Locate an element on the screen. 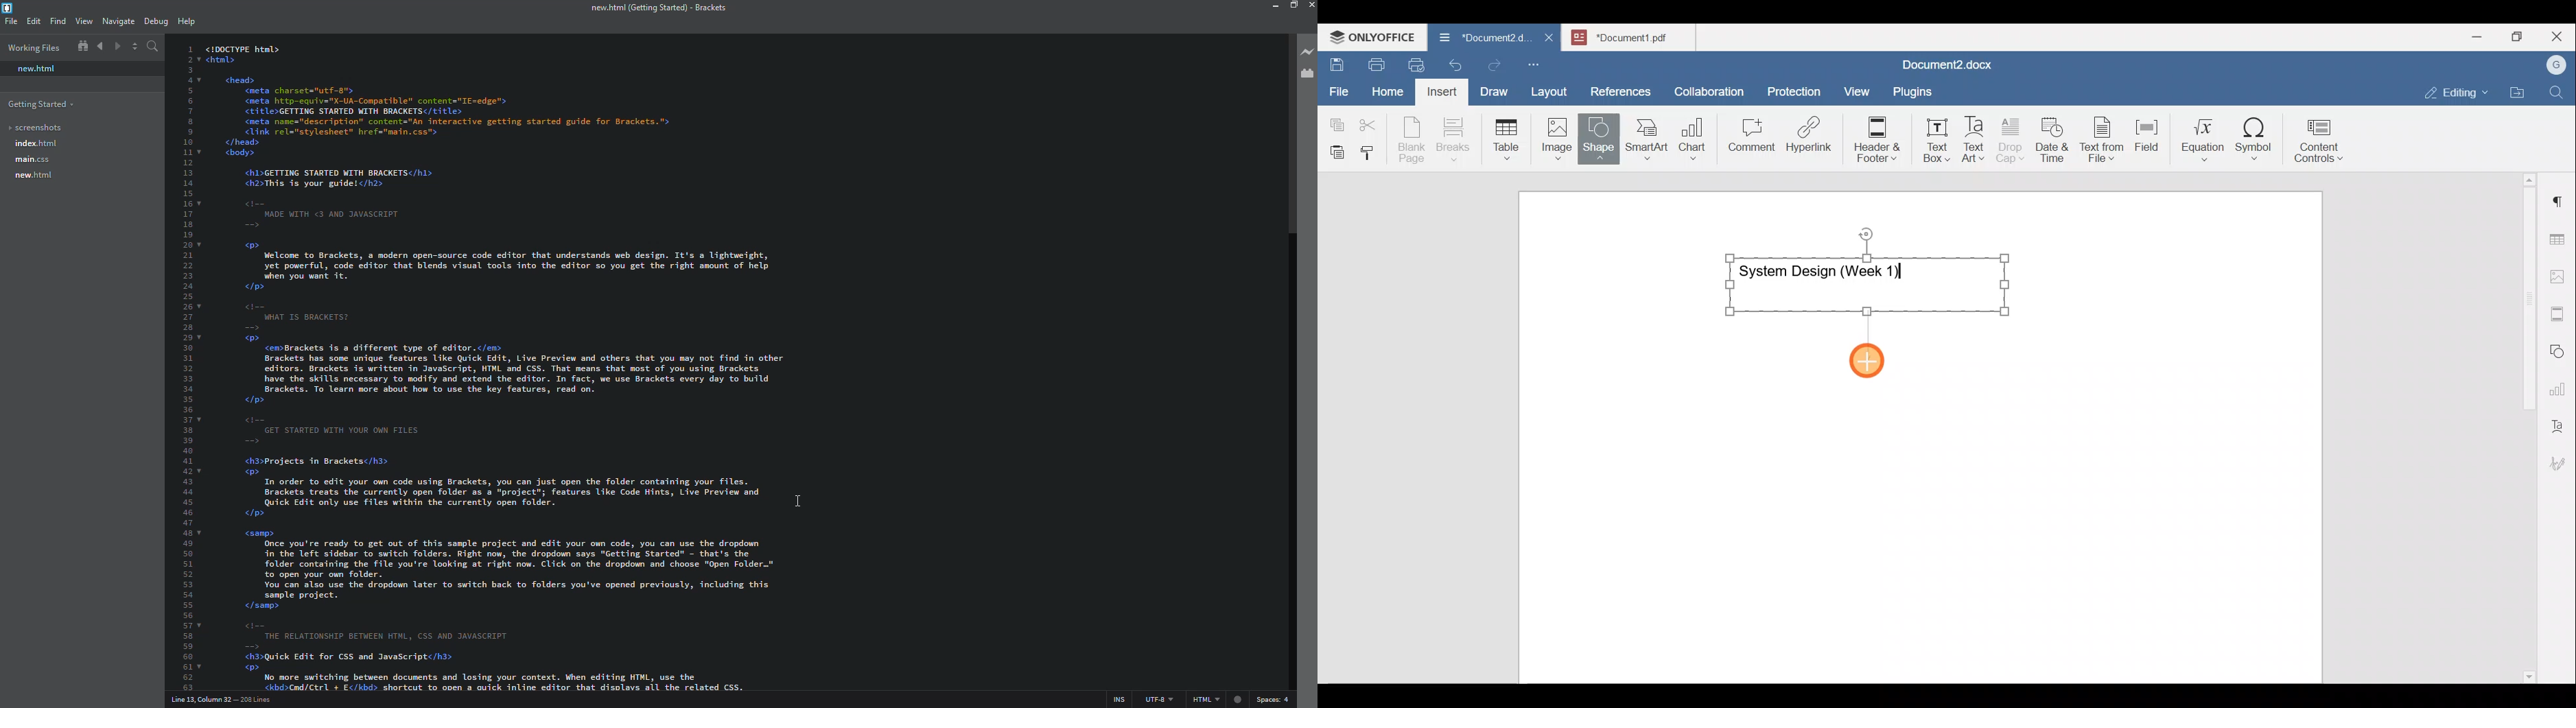 This screenshot has height=728, width=2576. Cut is located at coordinates (1373, 122).